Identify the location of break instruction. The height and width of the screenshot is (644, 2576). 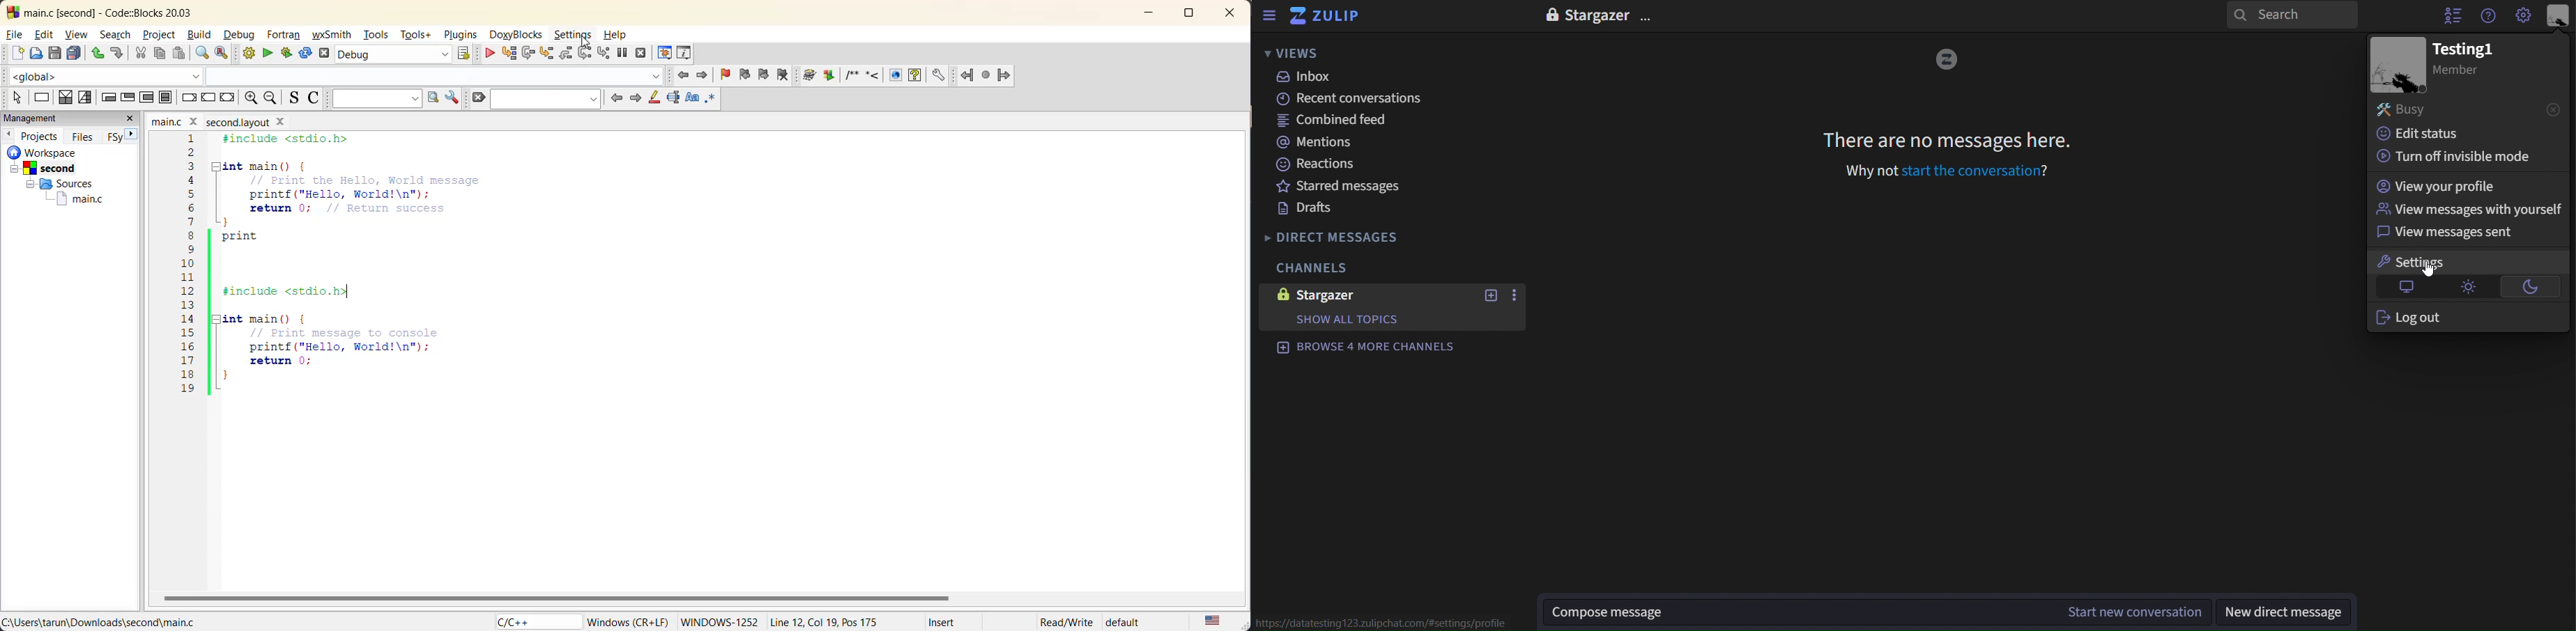
(190, 97).